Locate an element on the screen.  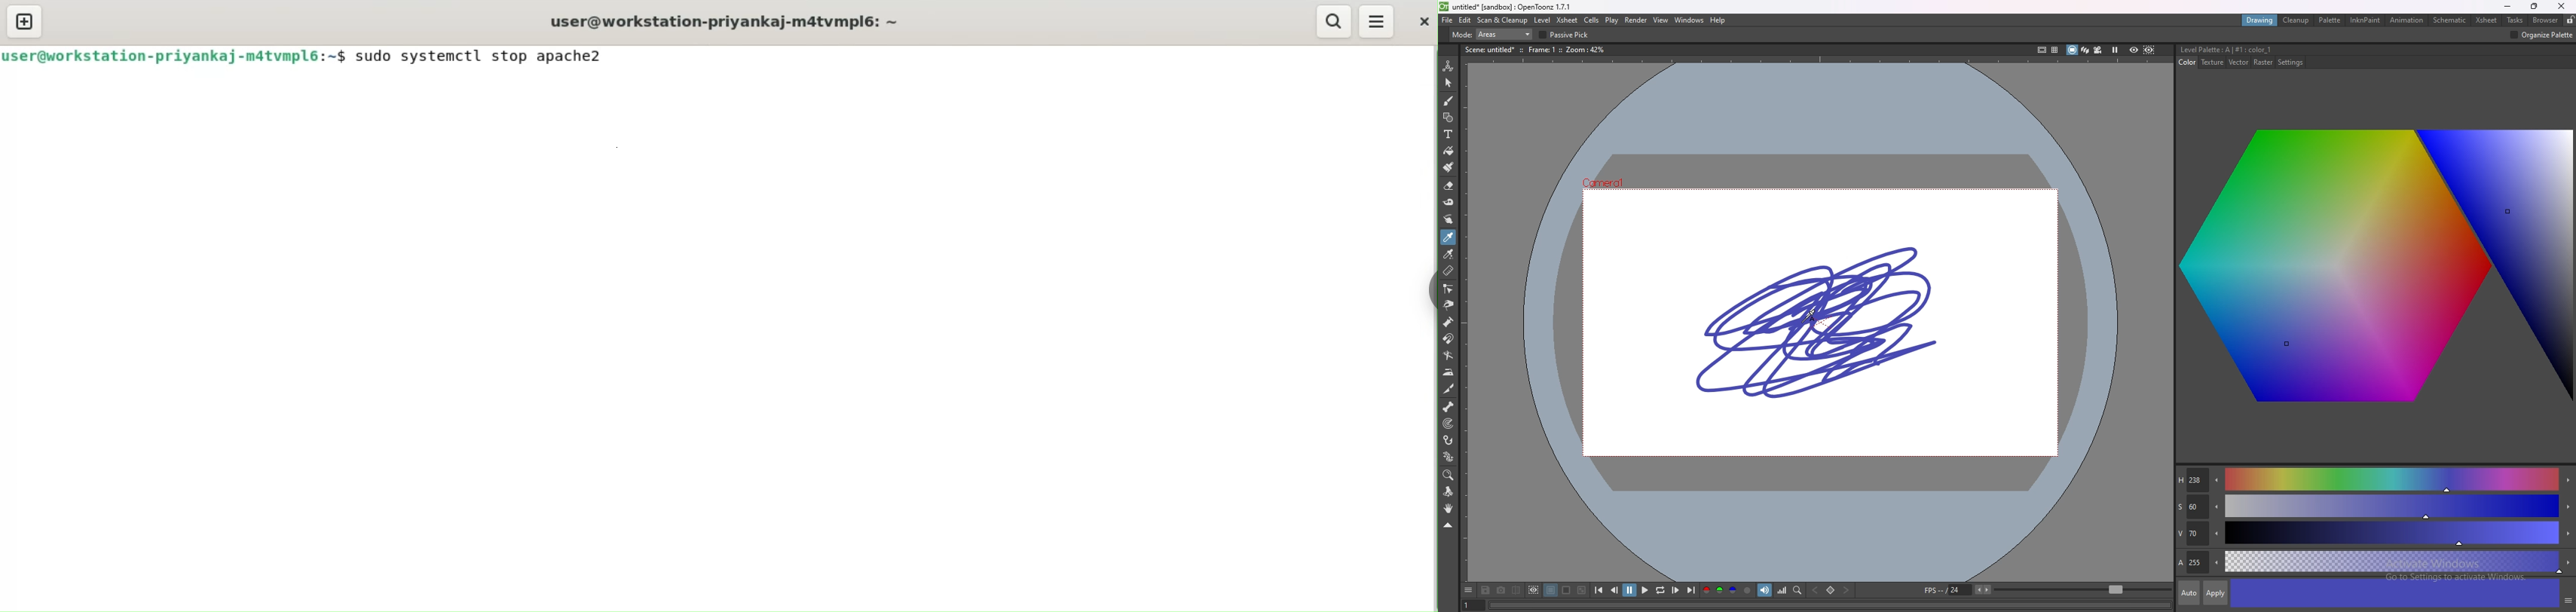
camera1 is located at coordinates (1608, 181).